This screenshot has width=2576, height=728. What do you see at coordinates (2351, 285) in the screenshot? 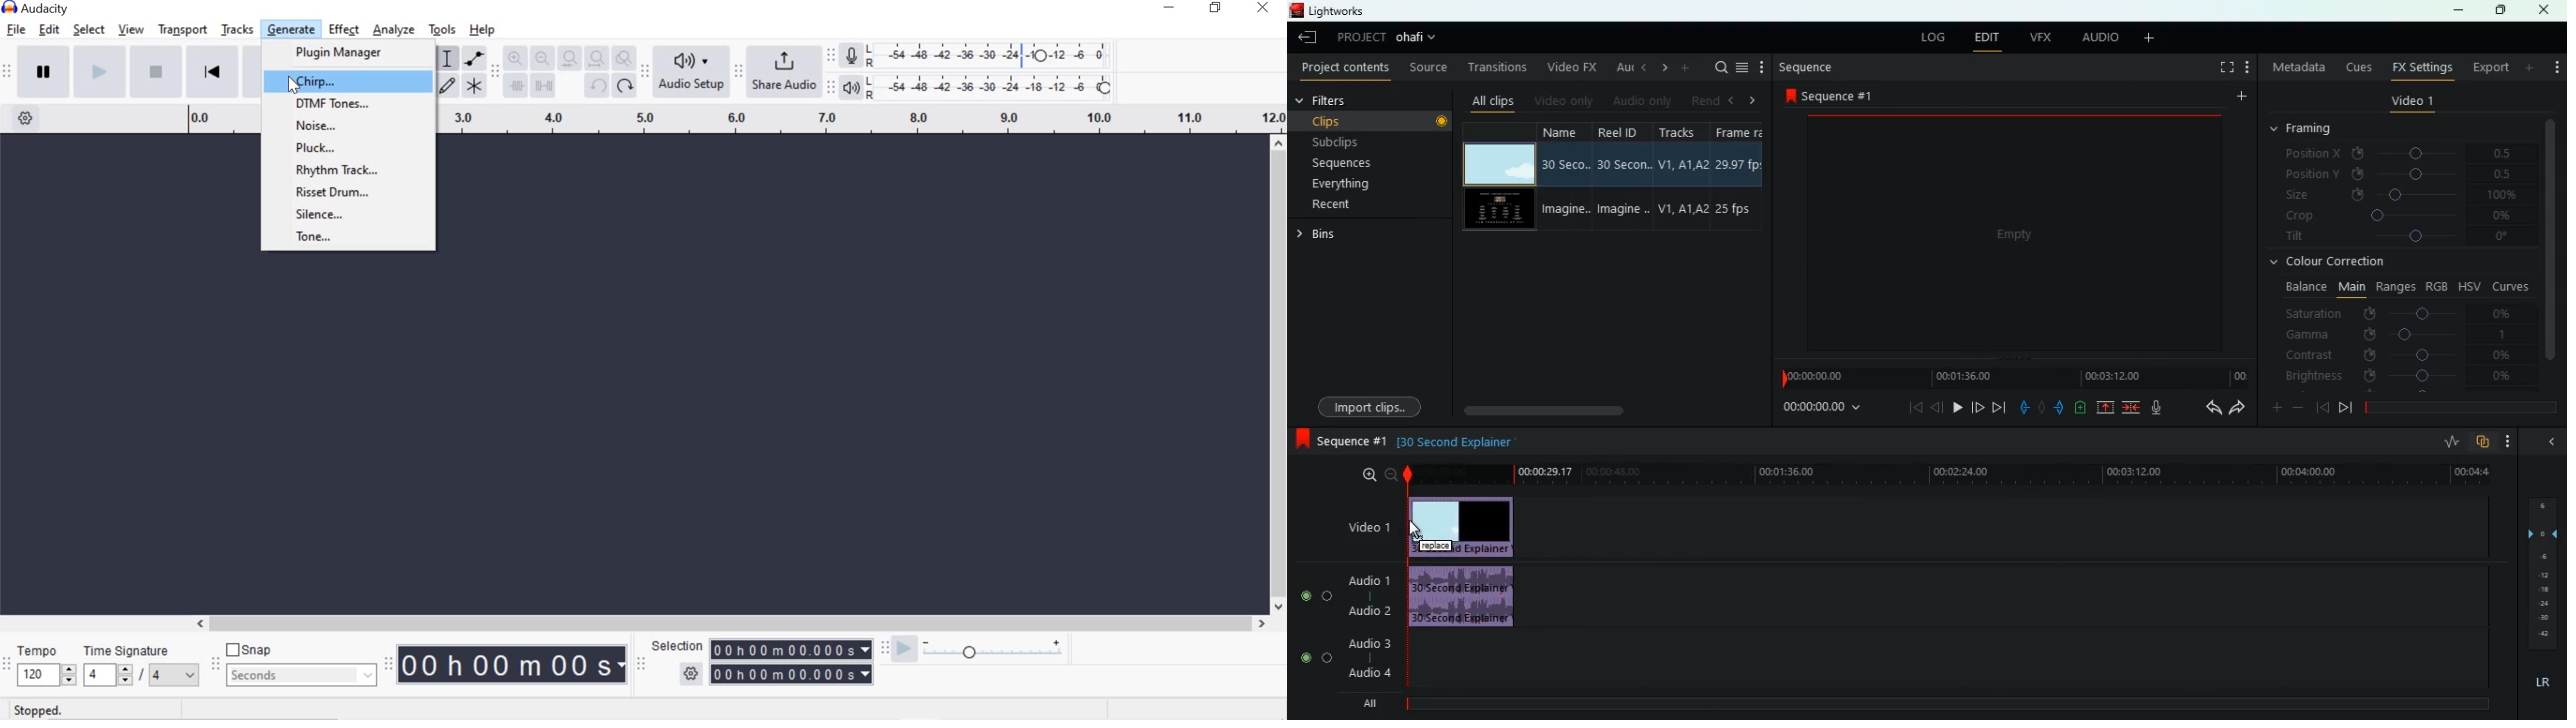
I see `main` at bounding box center [2351, 285].